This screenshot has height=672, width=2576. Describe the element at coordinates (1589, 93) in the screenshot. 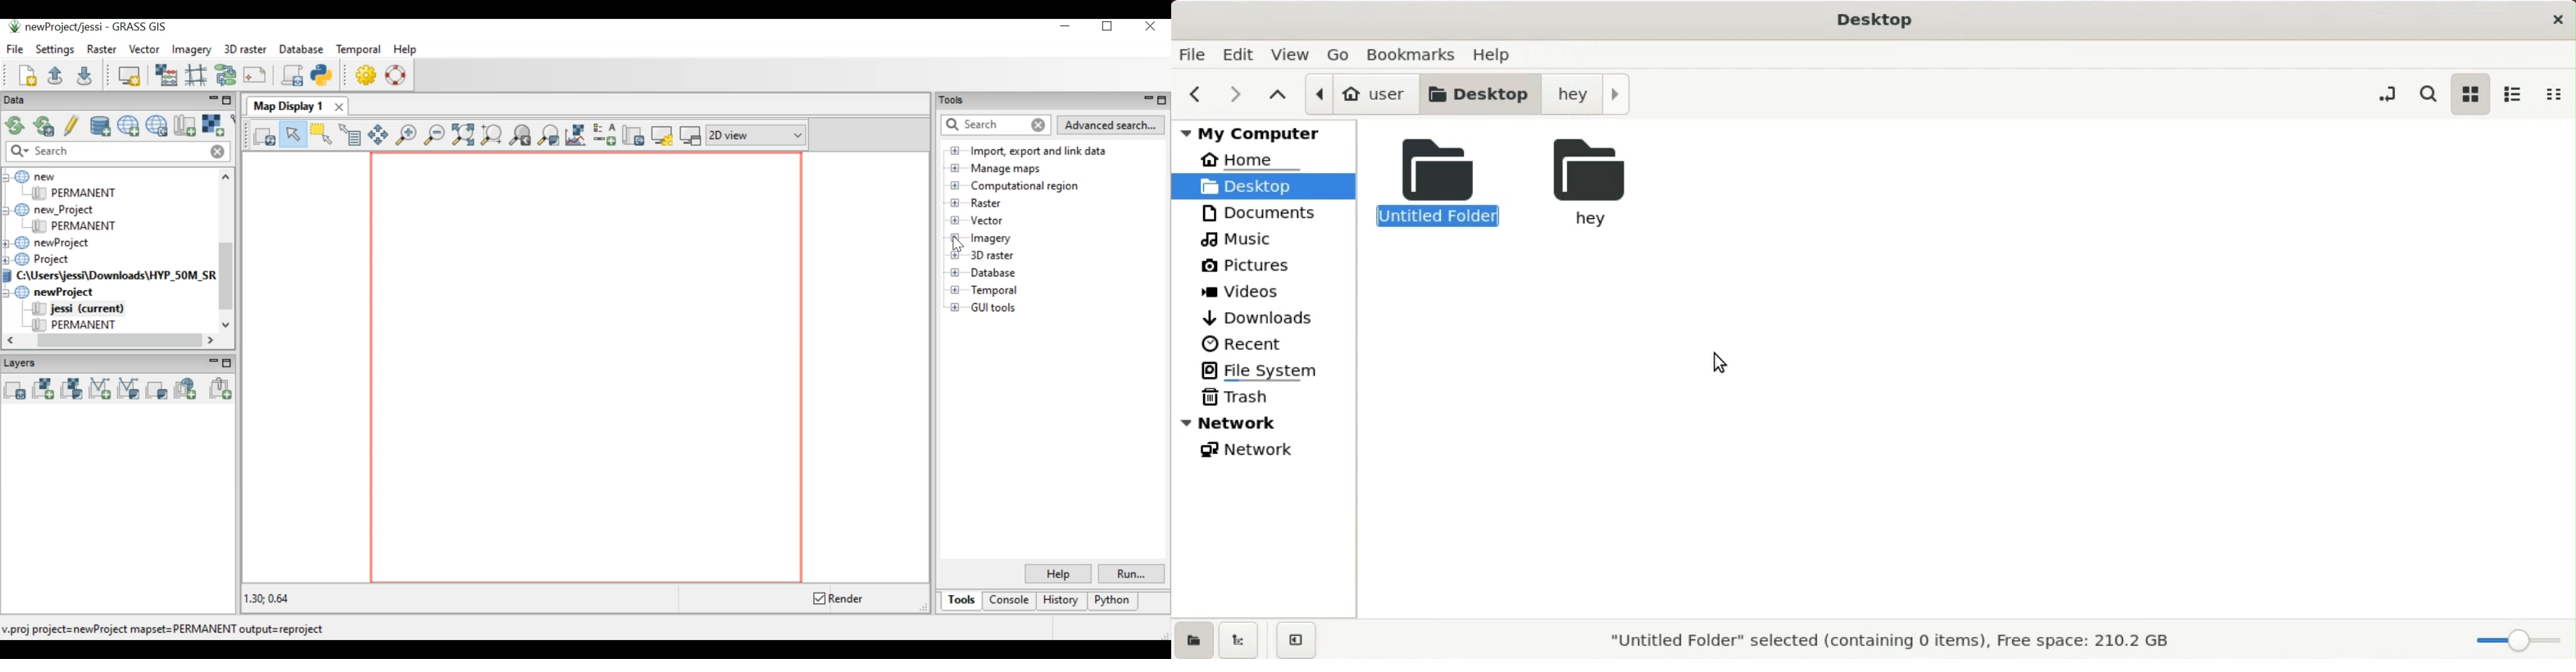

I see `hey` at that location.